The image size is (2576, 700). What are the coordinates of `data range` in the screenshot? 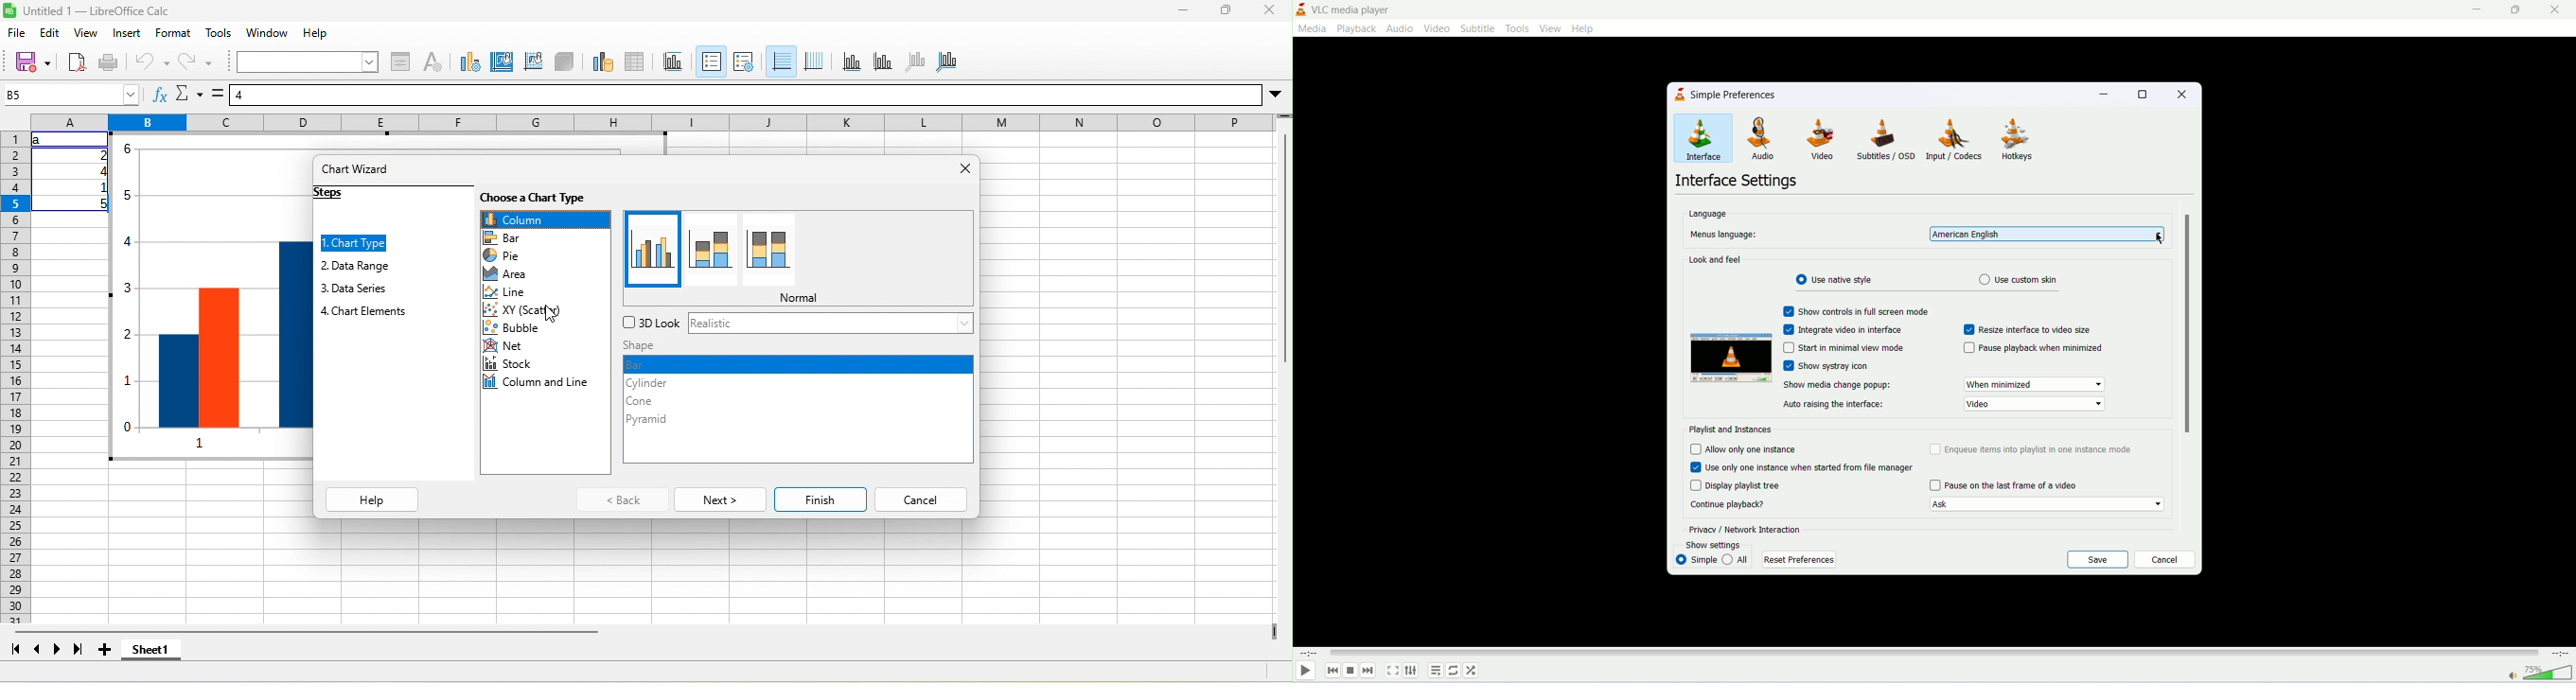 It's located at (604, 63).